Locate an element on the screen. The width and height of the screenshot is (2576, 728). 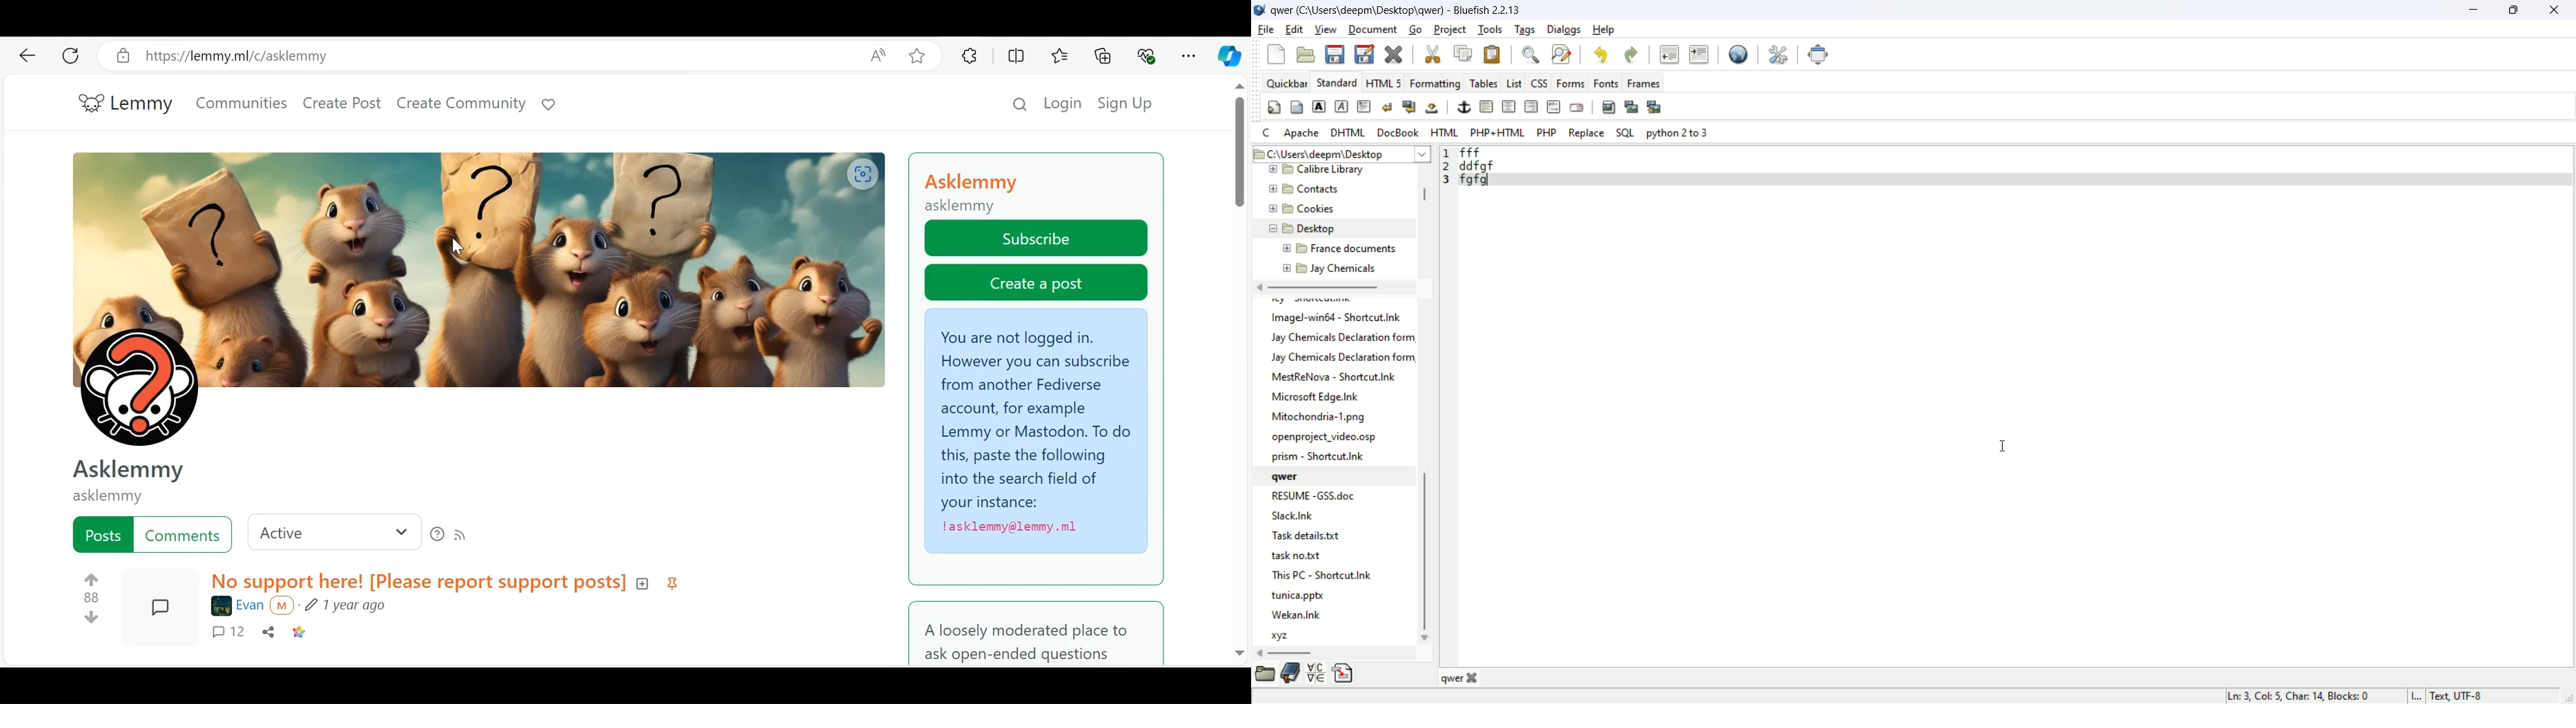
Copilot is located at coordinates (1230, 56).